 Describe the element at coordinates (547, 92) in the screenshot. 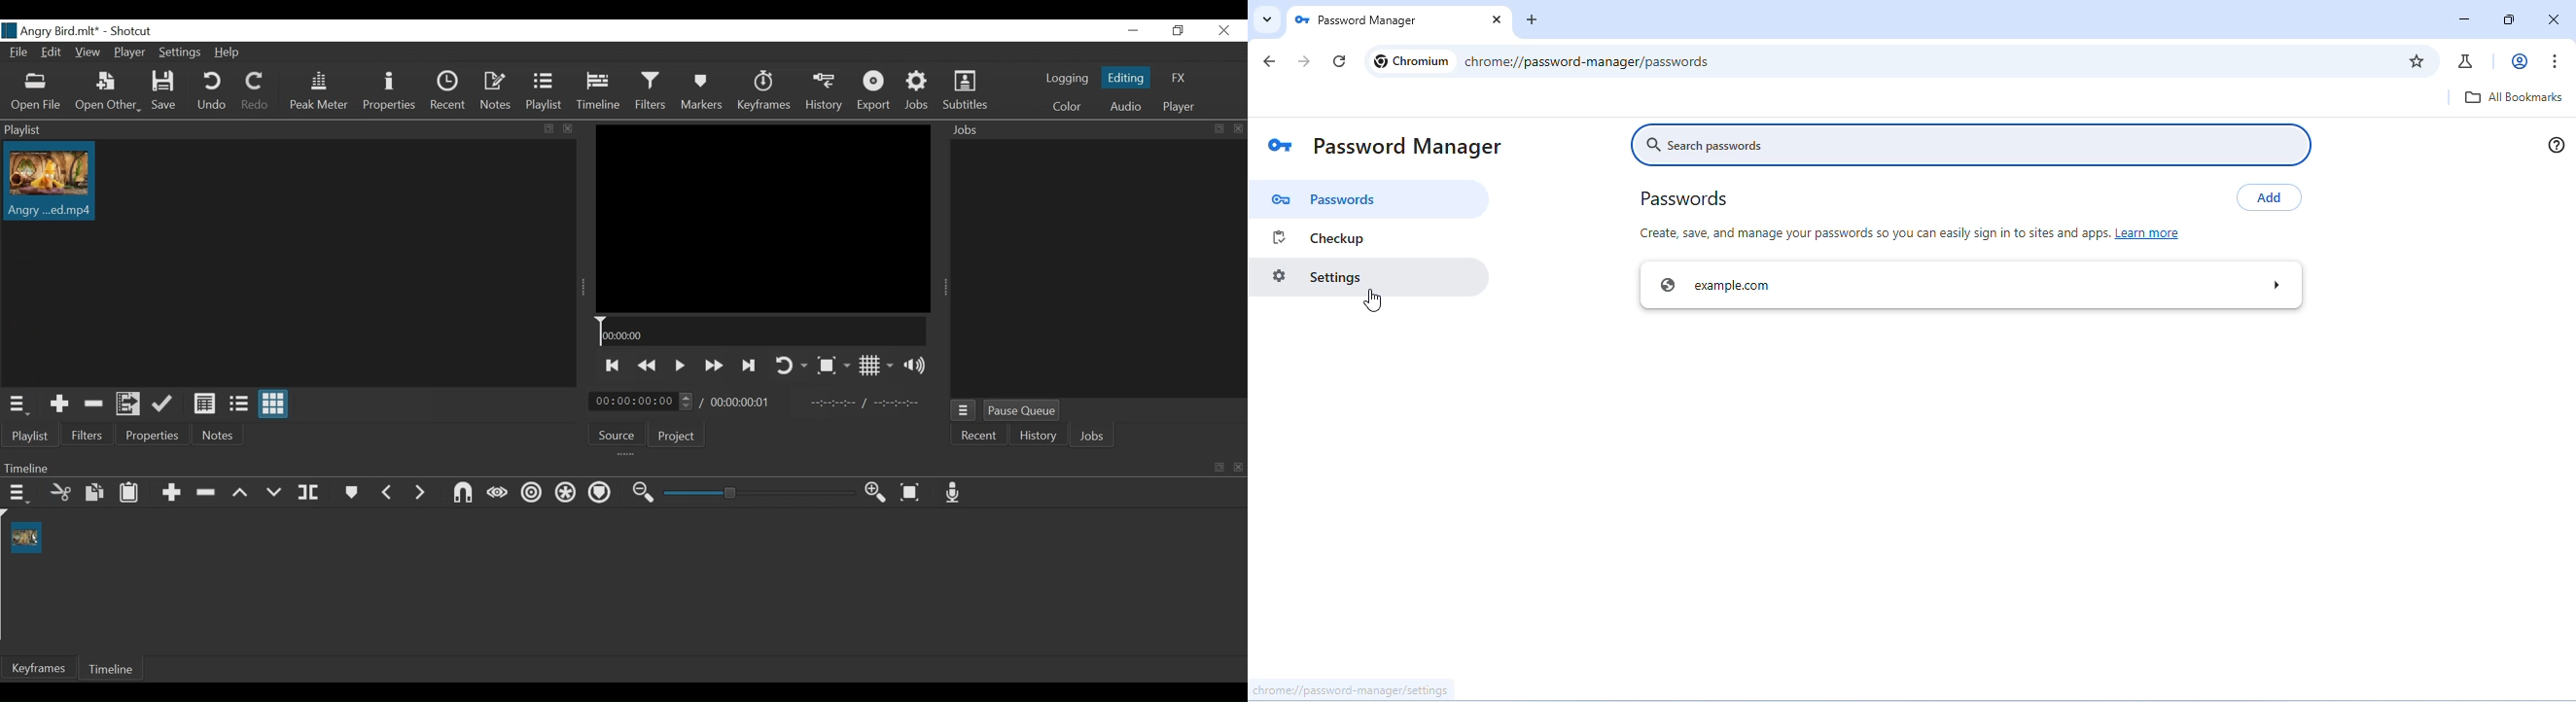

I see `Playlist` at that location.